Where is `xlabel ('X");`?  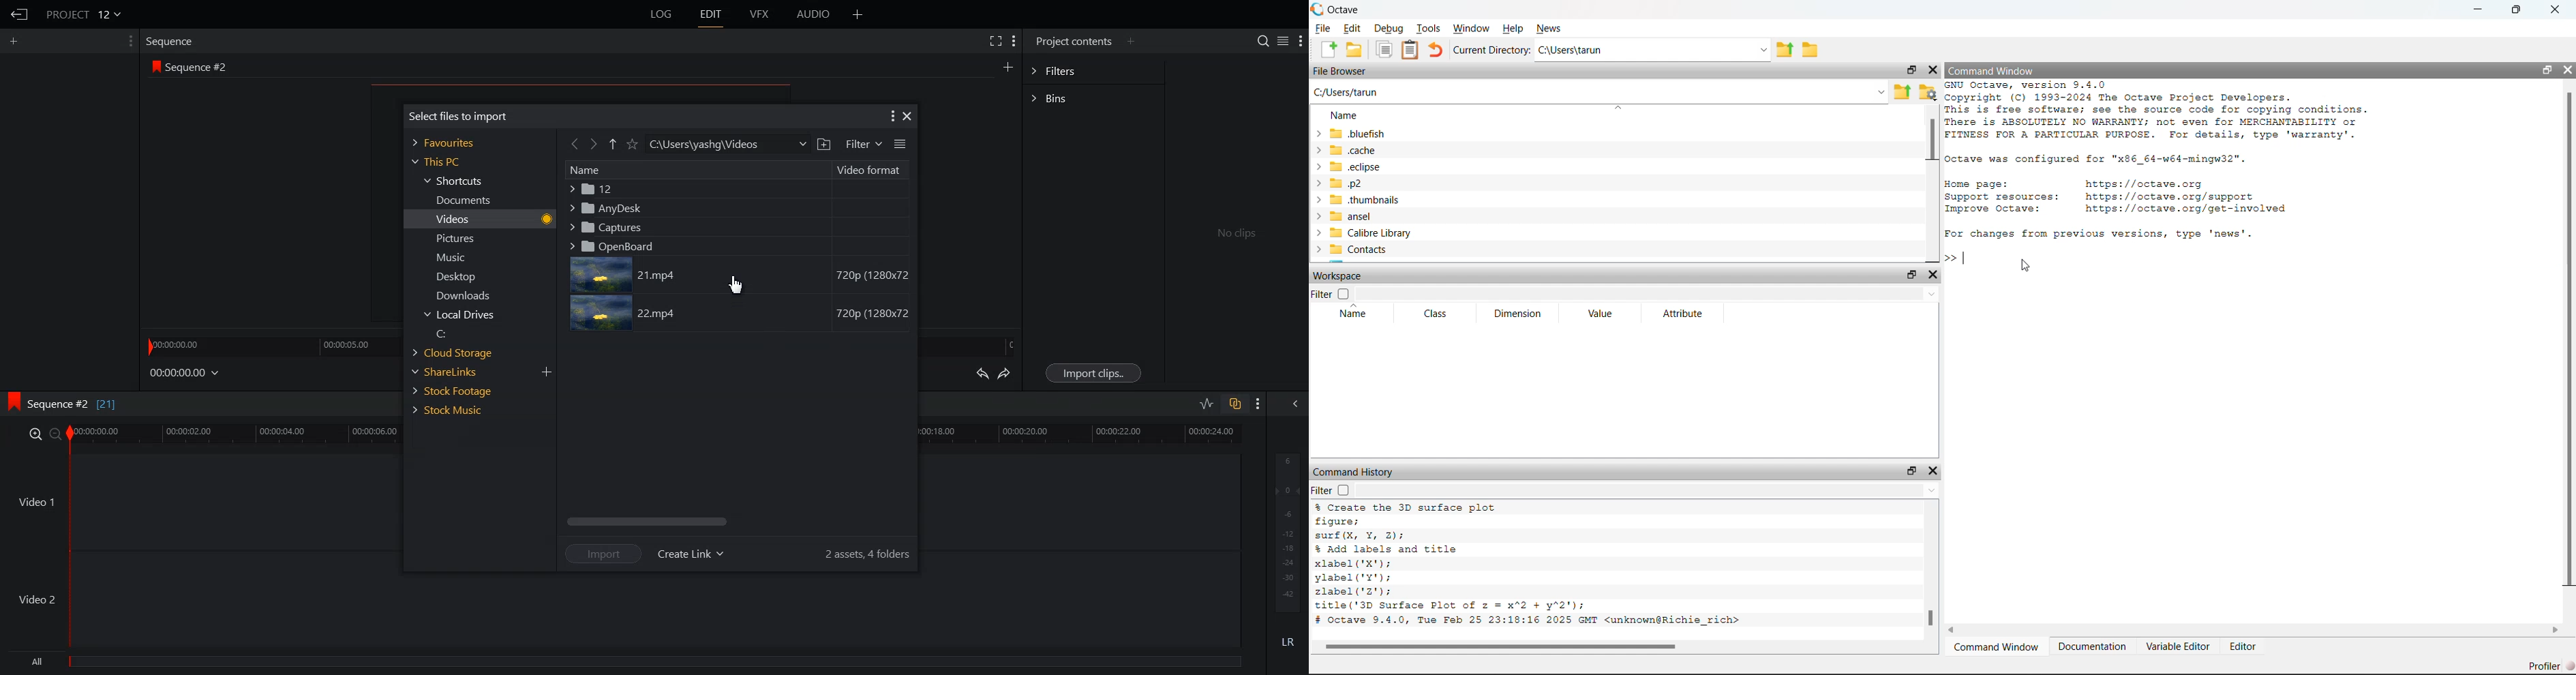
xlabel ('X"); is located at coordinates (1352, 563).